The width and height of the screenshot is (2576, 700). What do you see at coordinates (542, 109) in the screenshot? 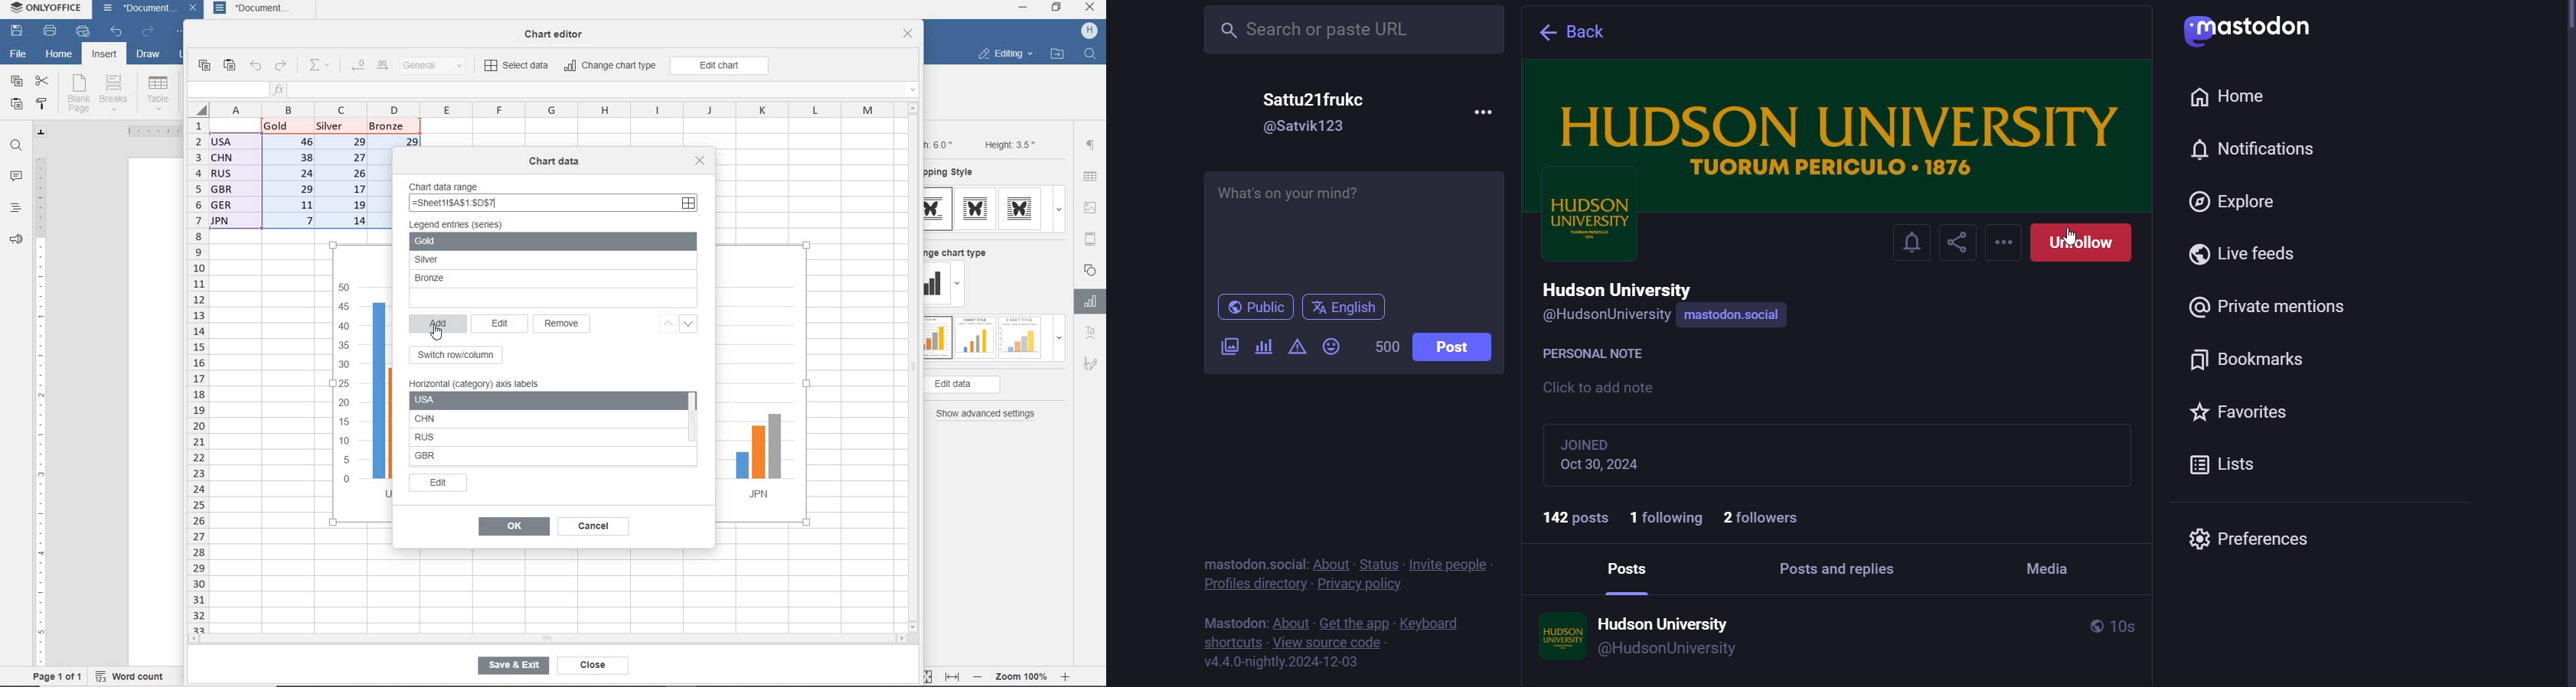
I see `columns` at bounding box center [542, 109].